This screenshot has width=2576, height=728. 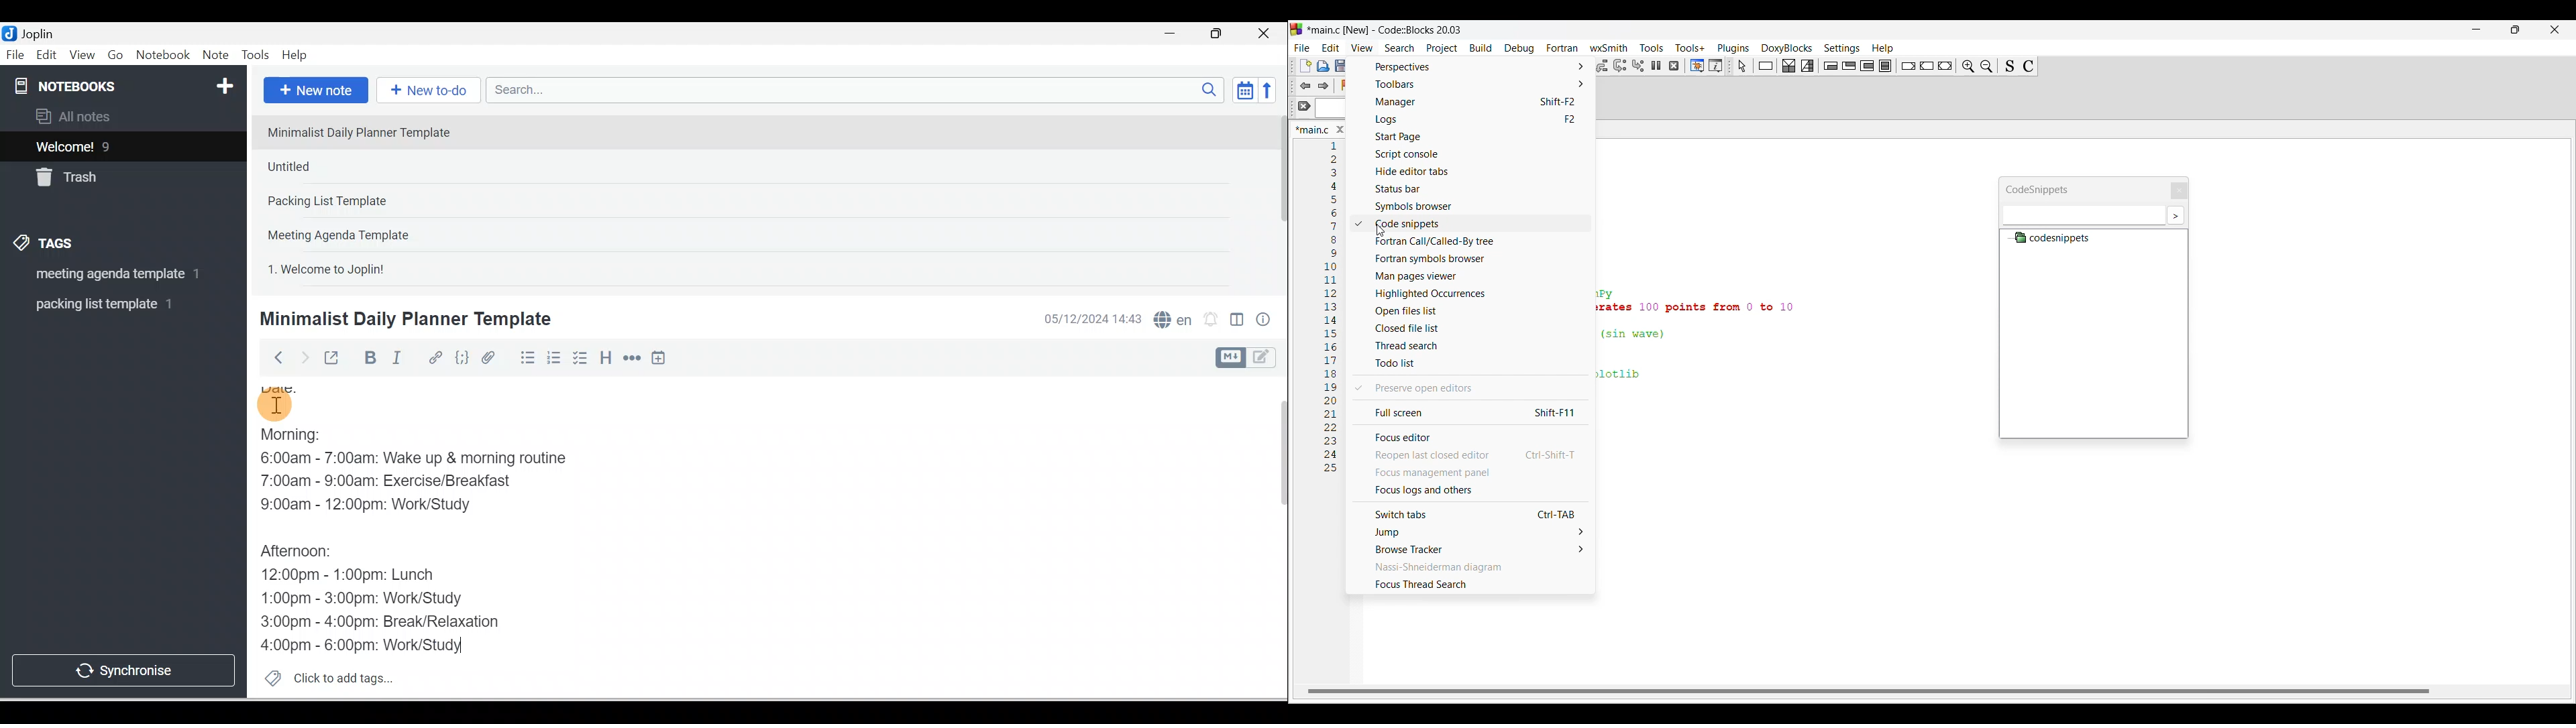 I want to click on Italic, so click(x=399, y=360).